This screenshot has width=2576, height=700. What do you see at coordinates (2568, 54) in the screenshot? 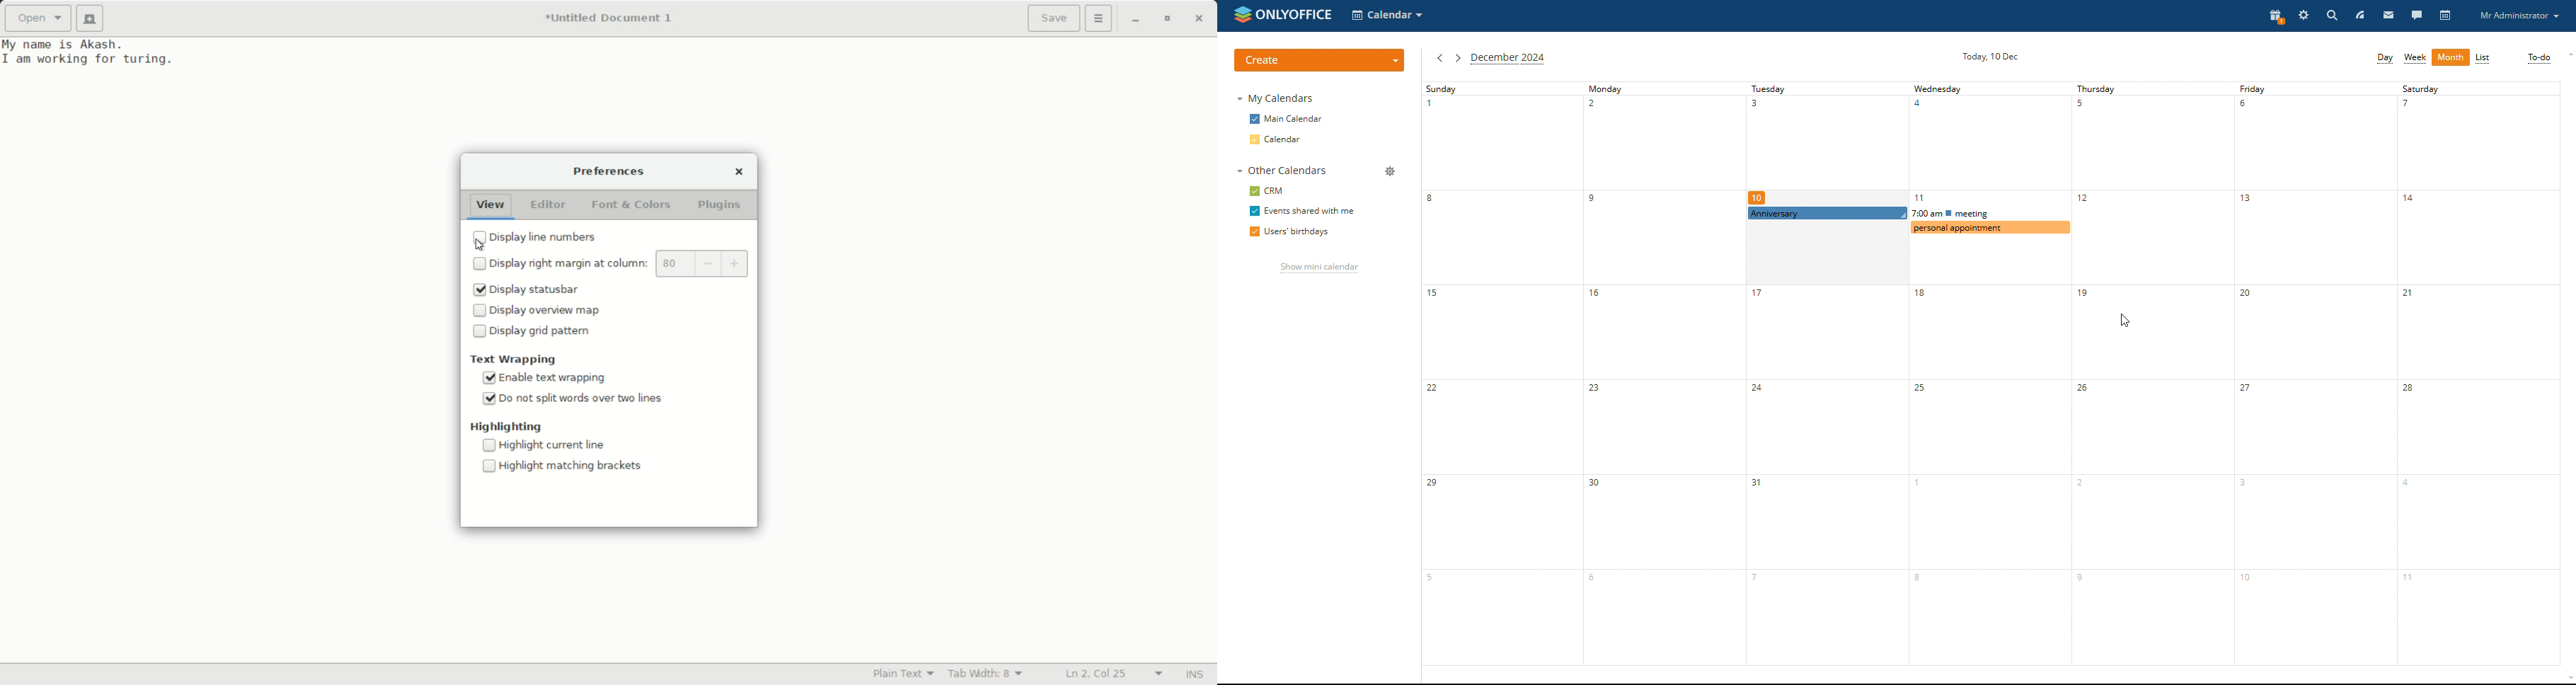
I see `scroll up` at bounding box center [2568, 54].